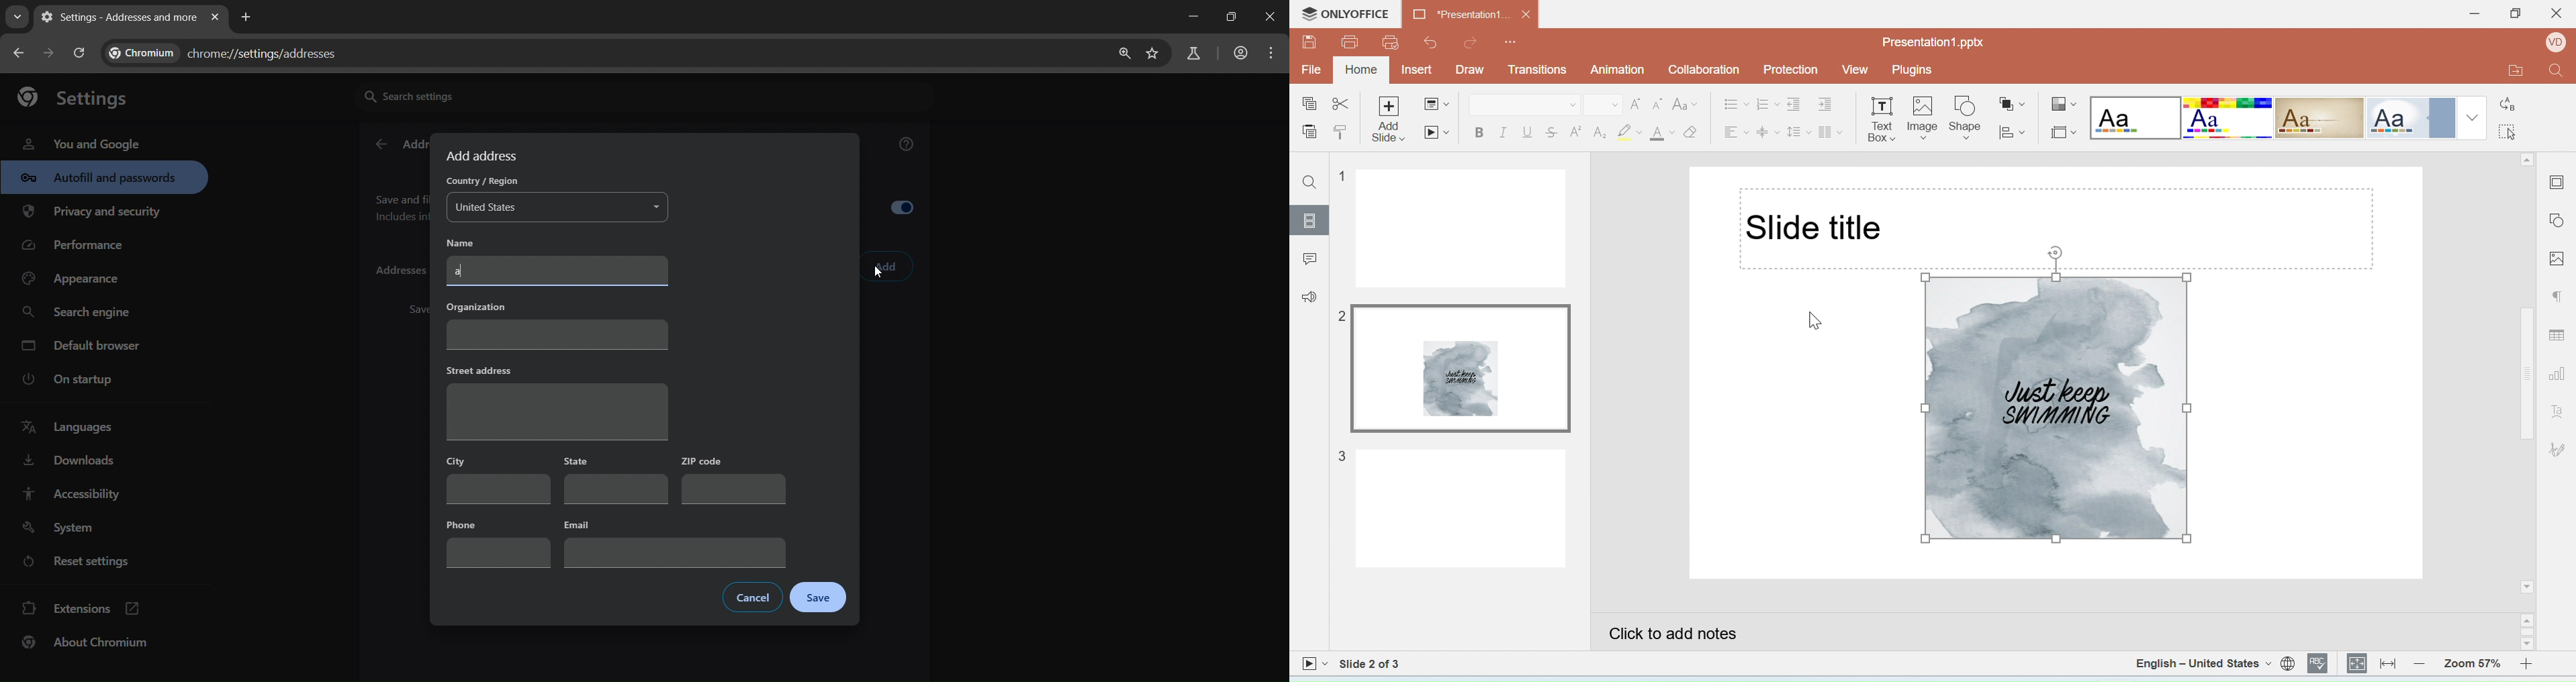  What do you see at coordinates (1190, 17) in the screenshot?
I see `minimize` at bounding box center [1190, 17].